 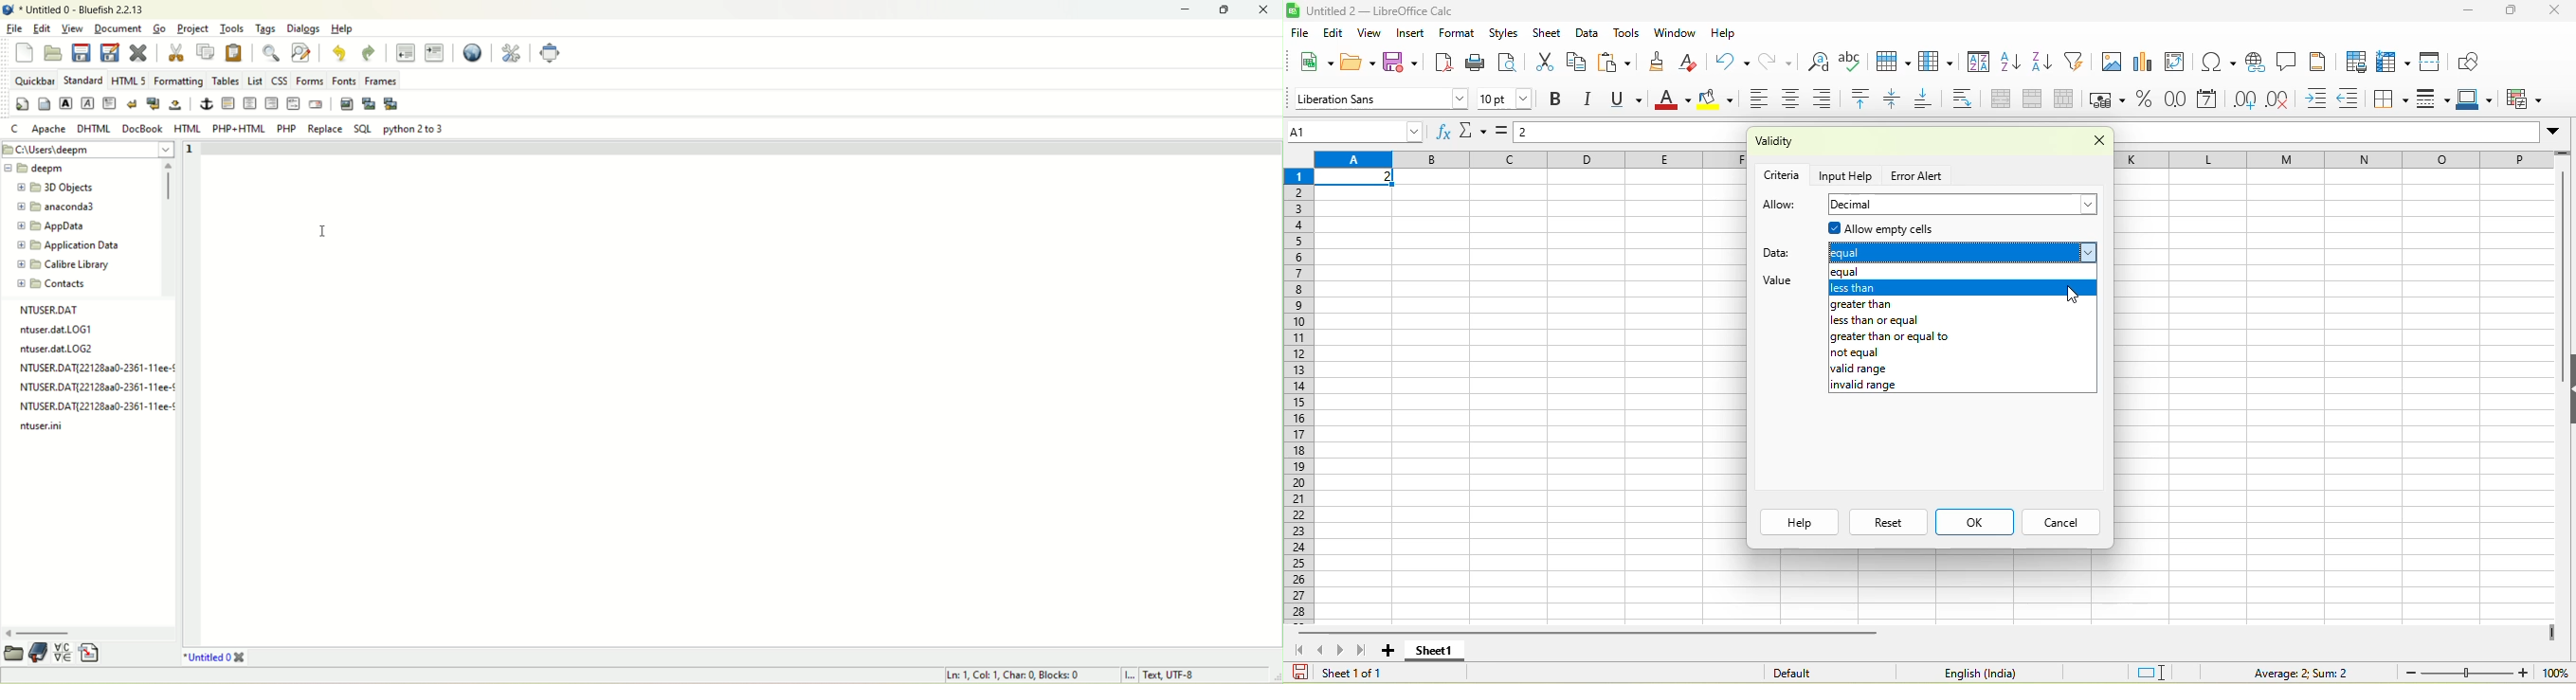 What do you see at coordinates (84, 8) in the screenshot?
I see `document name` at bounding box center [84, 8].